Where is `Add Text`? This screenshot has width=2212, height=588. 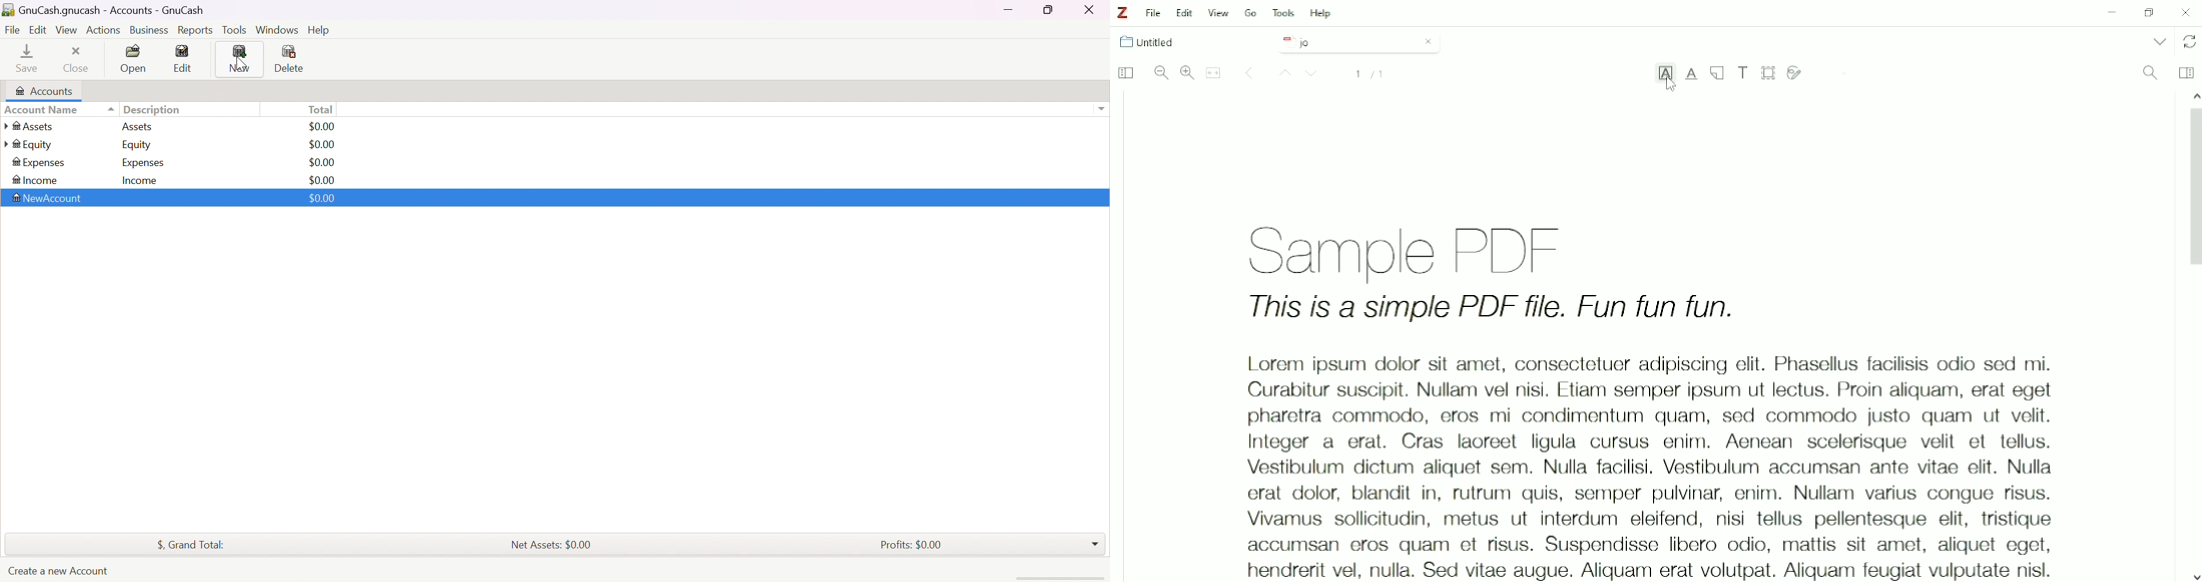 Add Text is located at coordinates (1744, 72).